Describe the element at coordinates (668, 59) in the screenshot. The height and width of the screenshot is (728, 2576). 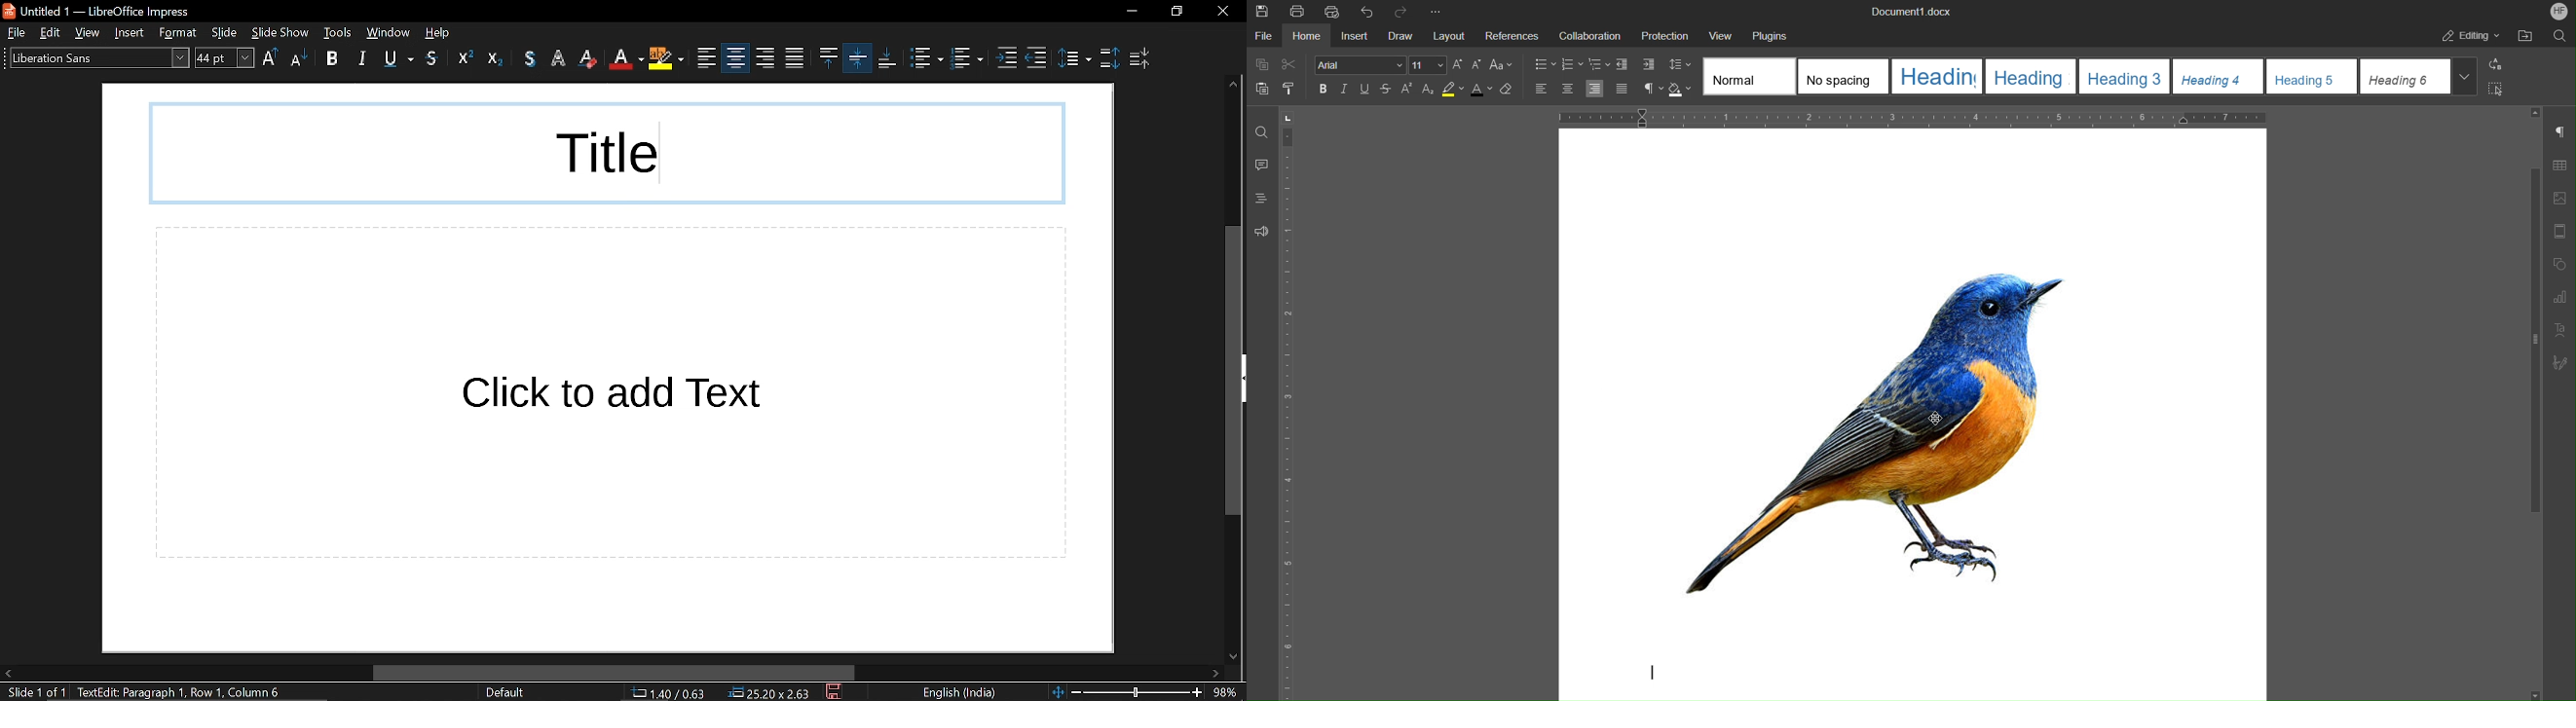
I see `align left` at that location.